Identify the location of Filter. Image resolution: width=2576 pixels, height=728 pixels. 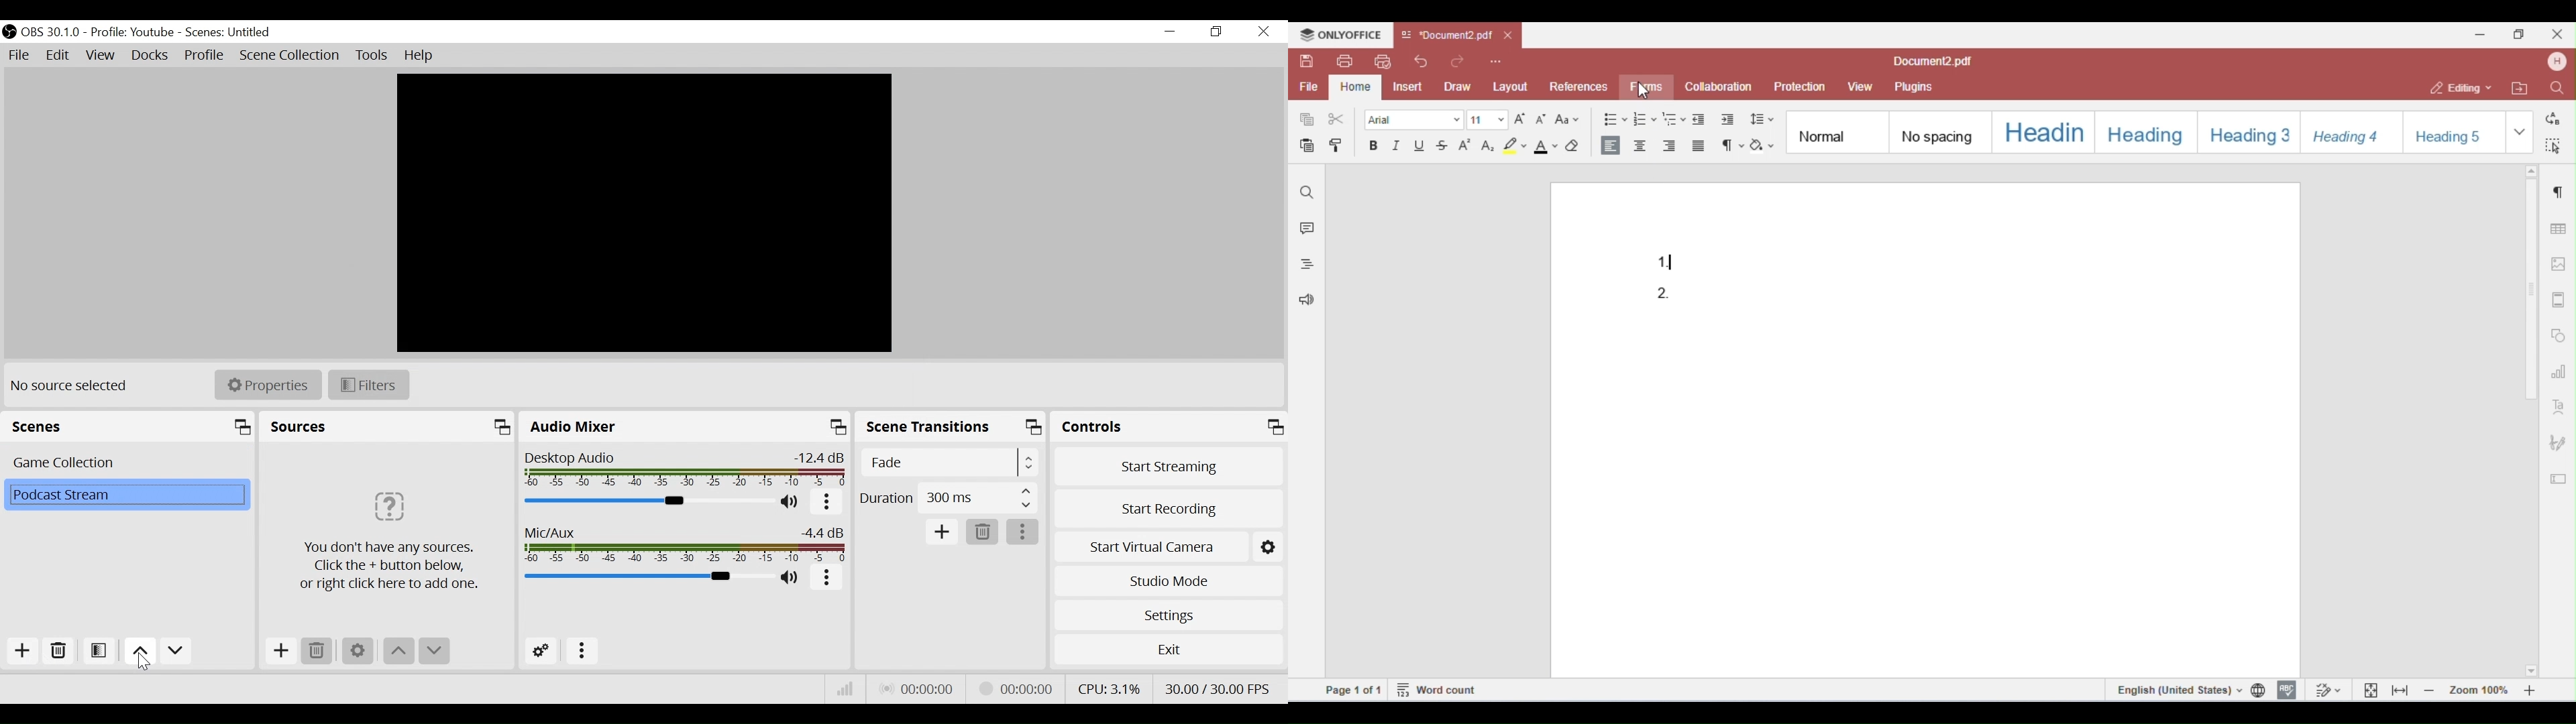
(367, 383).